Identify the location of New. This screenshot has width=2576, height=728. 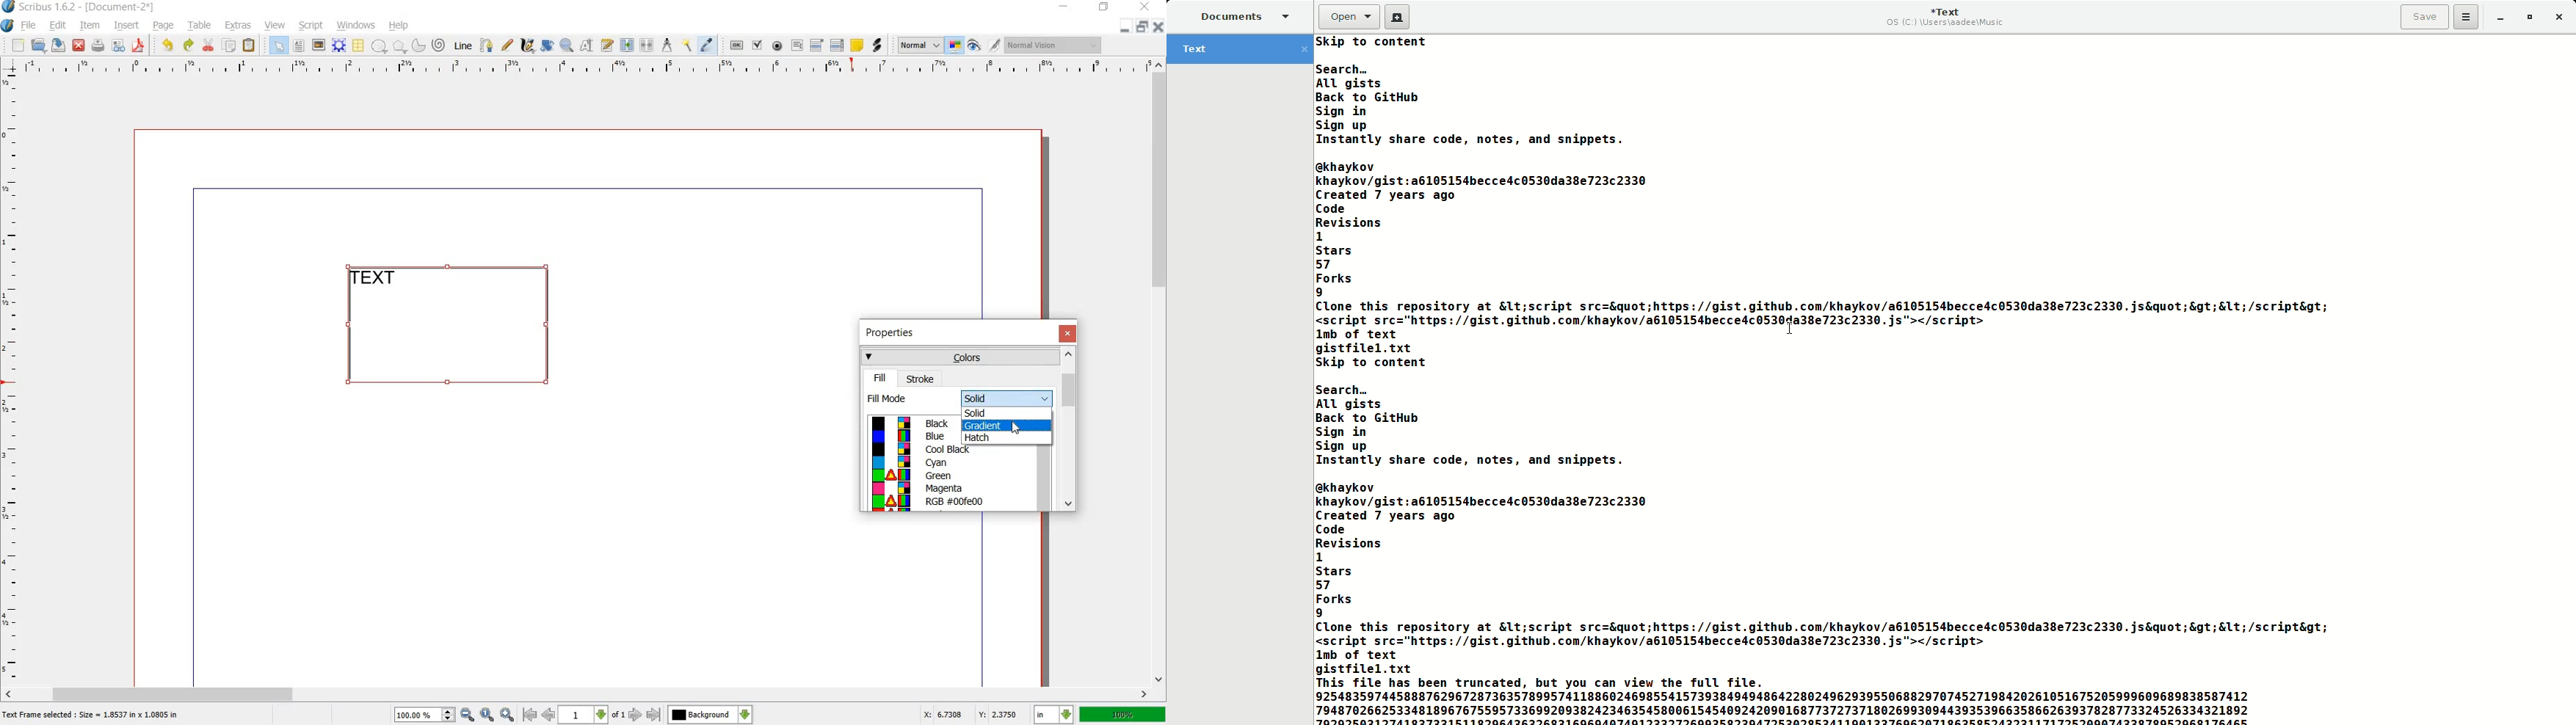
(1401, 15).